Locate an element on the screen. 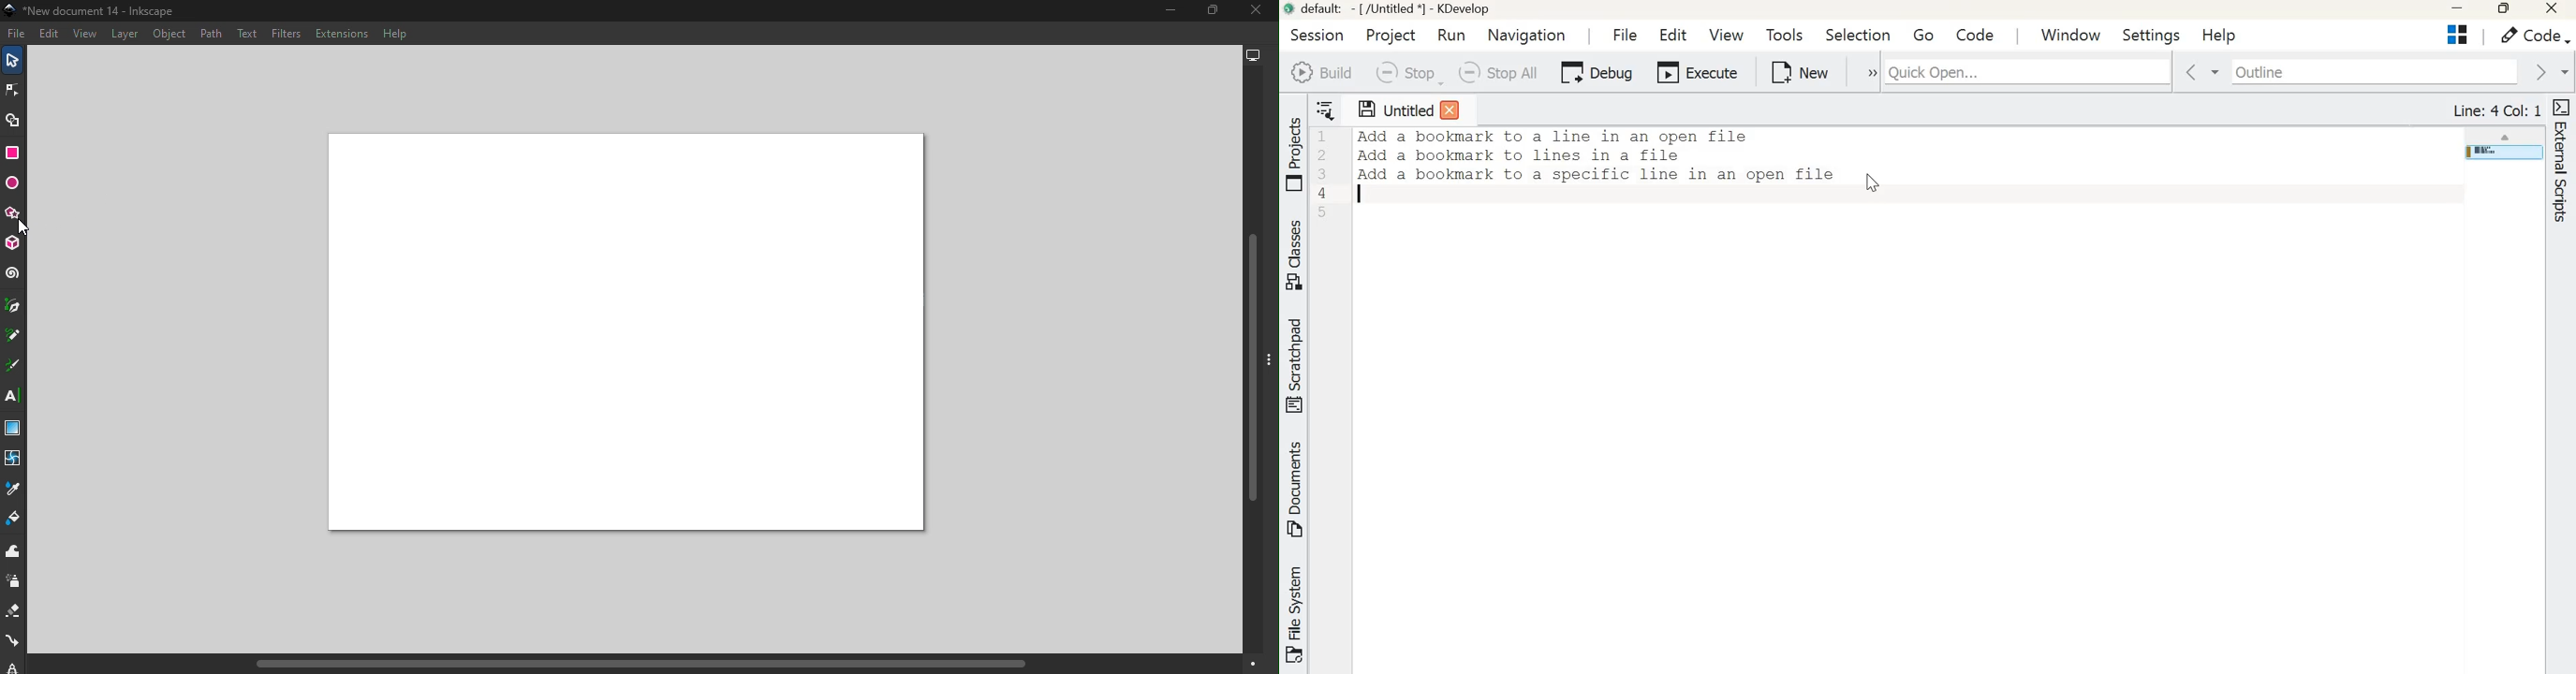  Pencil tool is located at coordinates (13, 337).